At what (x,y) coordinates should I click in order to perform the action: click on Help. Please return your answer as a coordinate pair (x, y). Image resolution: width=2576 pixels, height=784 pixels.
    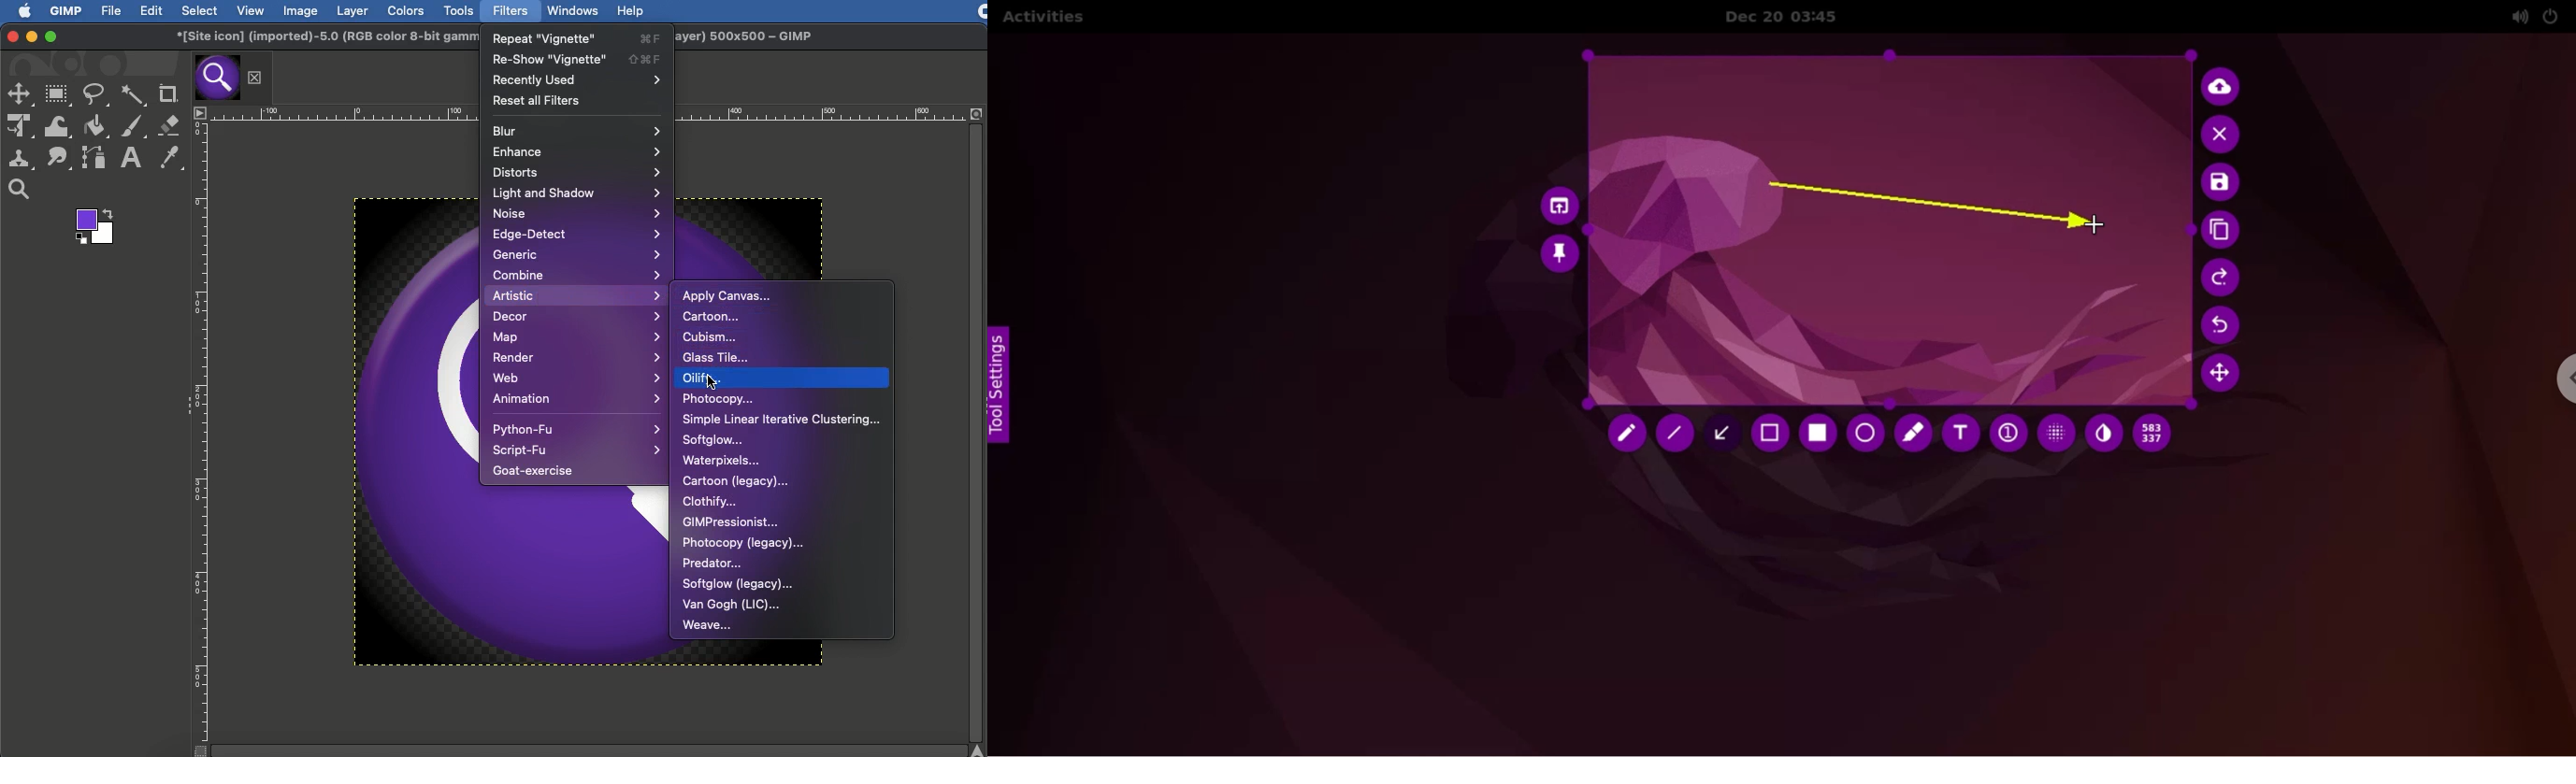
    Looking at the image, I should click on (631, 11).